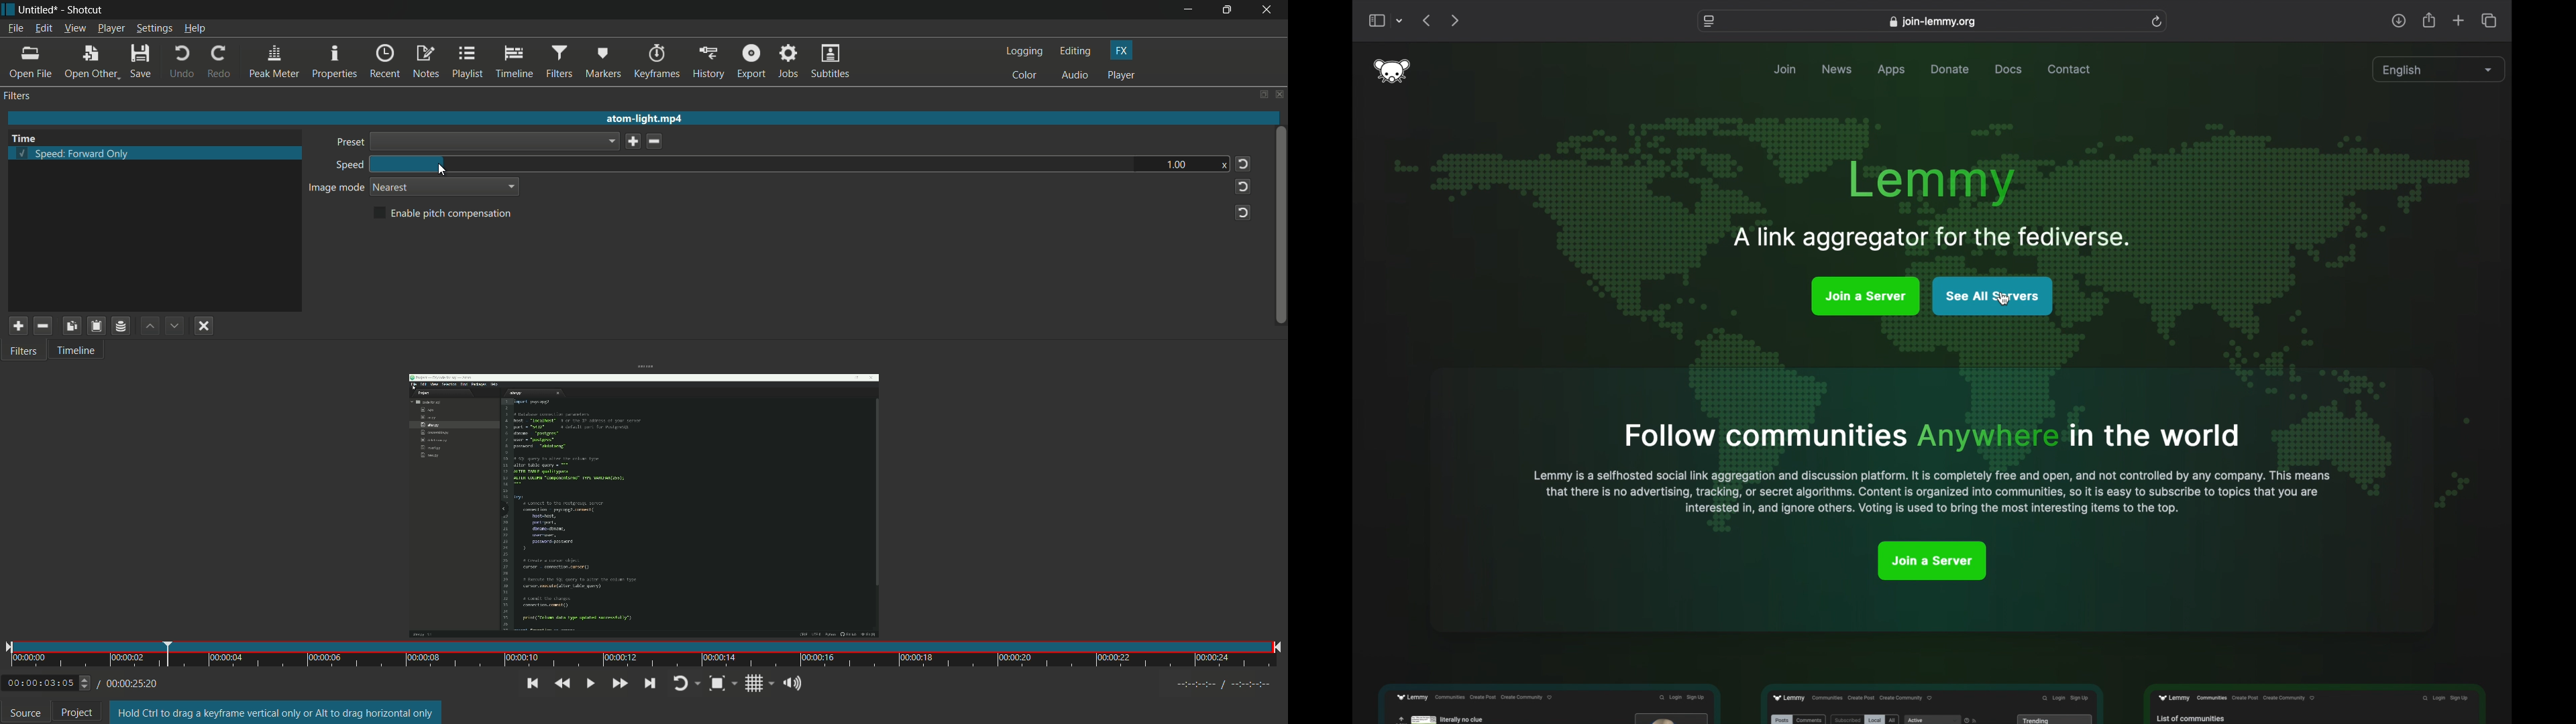 Image resolution: width=2576 pixels, height=728 pixels. What do you see at coordinates (1076, 76) in the screenshot?
I see `audio` at bounding box center [1076, 76].